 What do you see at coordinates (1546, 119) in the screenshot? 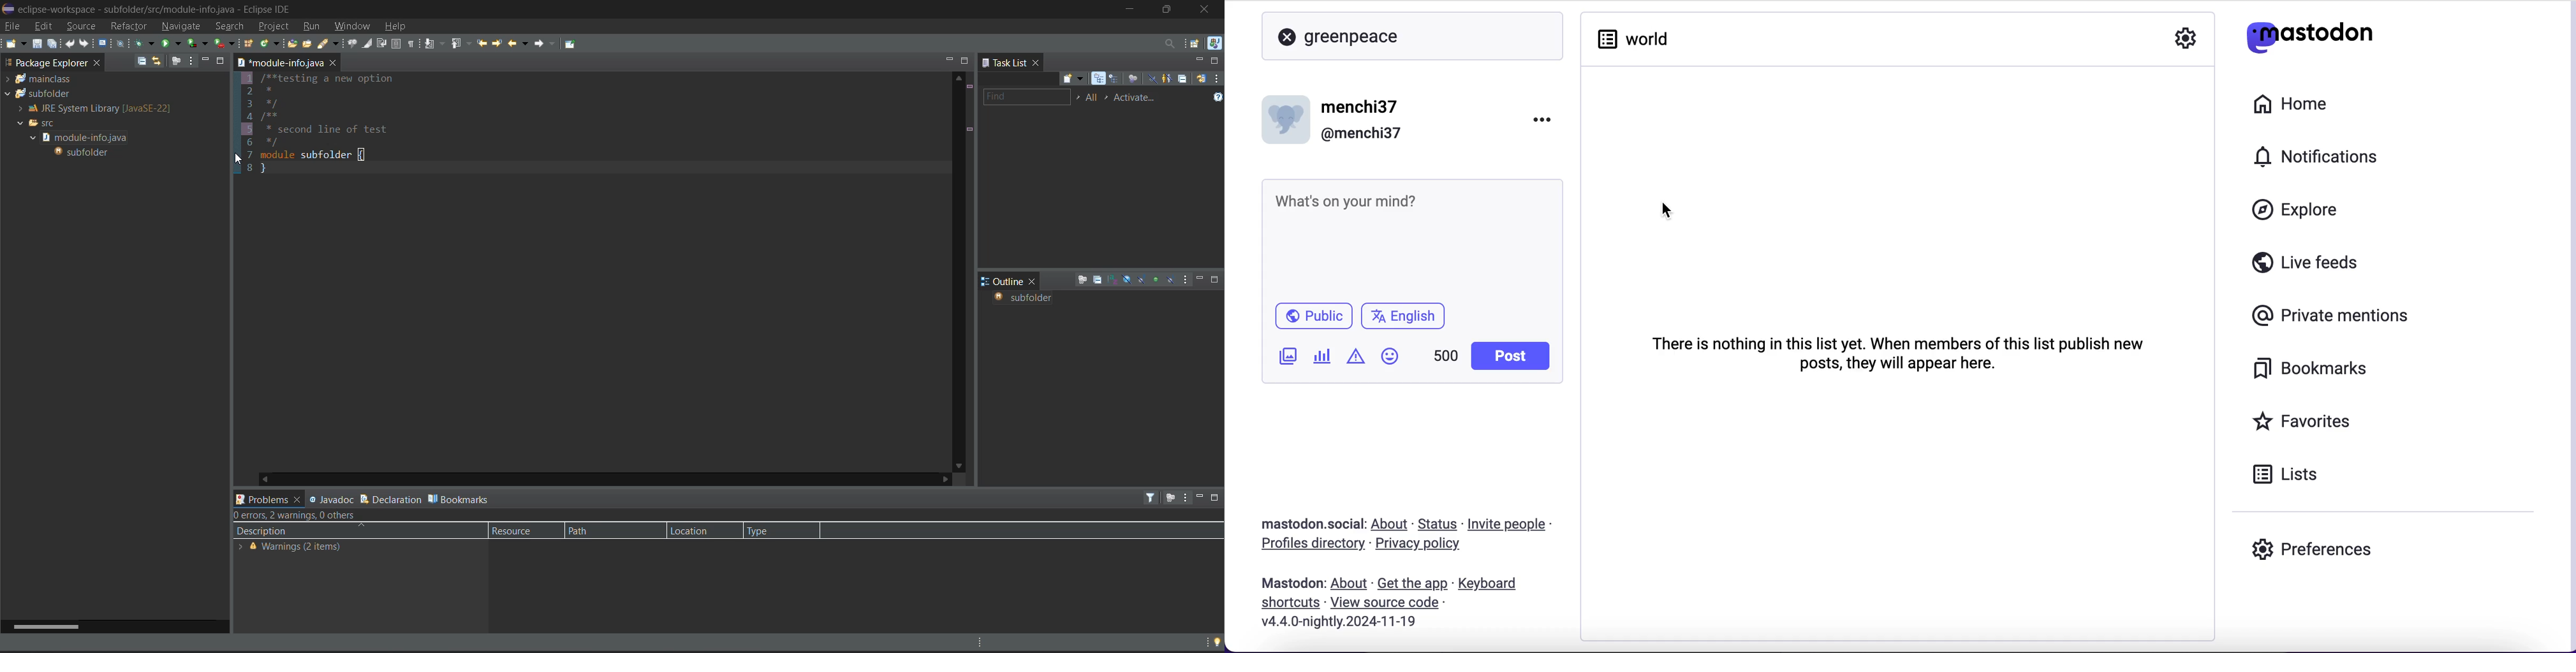
I see `menu options` at bounding box center [1546, 119].